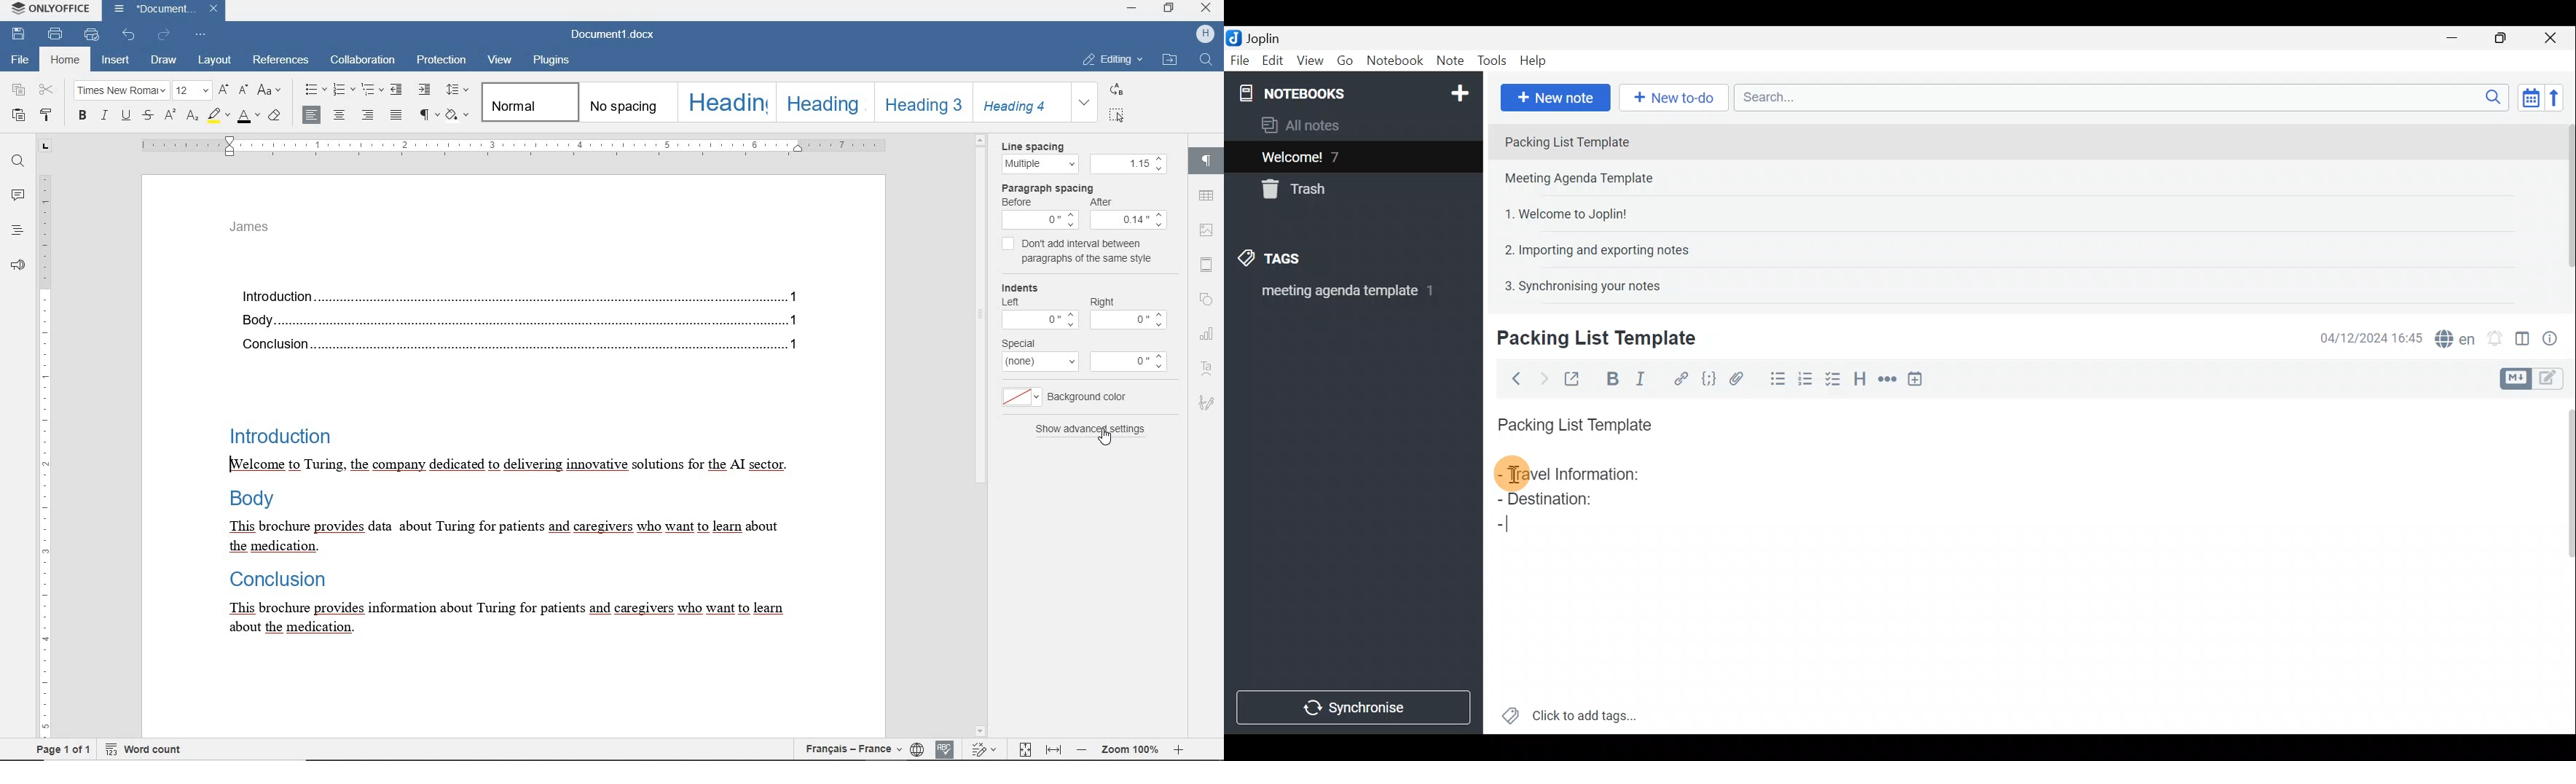 The image size is (2576, 784). Describe the element at coordinates (1027, 286) in the screenshot. I see `indents` at that location.